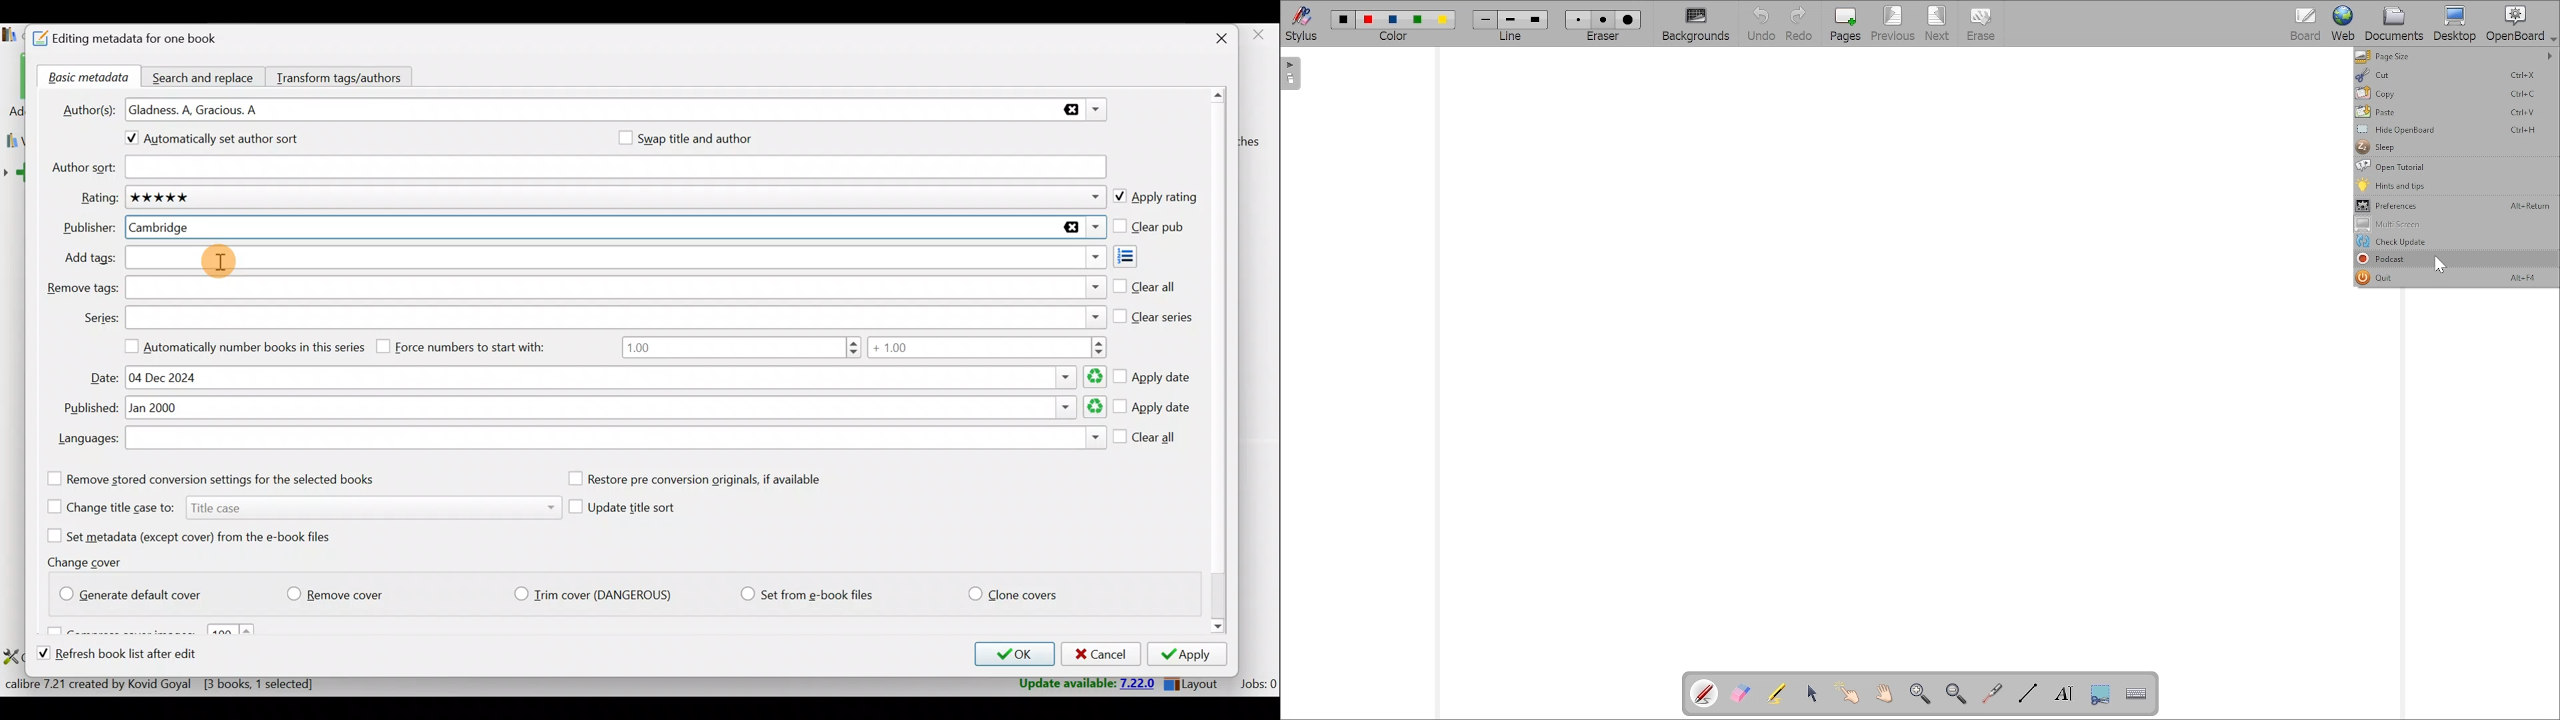 This screenshot has height=728, width=2576. Describe the element at coordinates (617, 316) in the screenshot. I see `Series` at that location.